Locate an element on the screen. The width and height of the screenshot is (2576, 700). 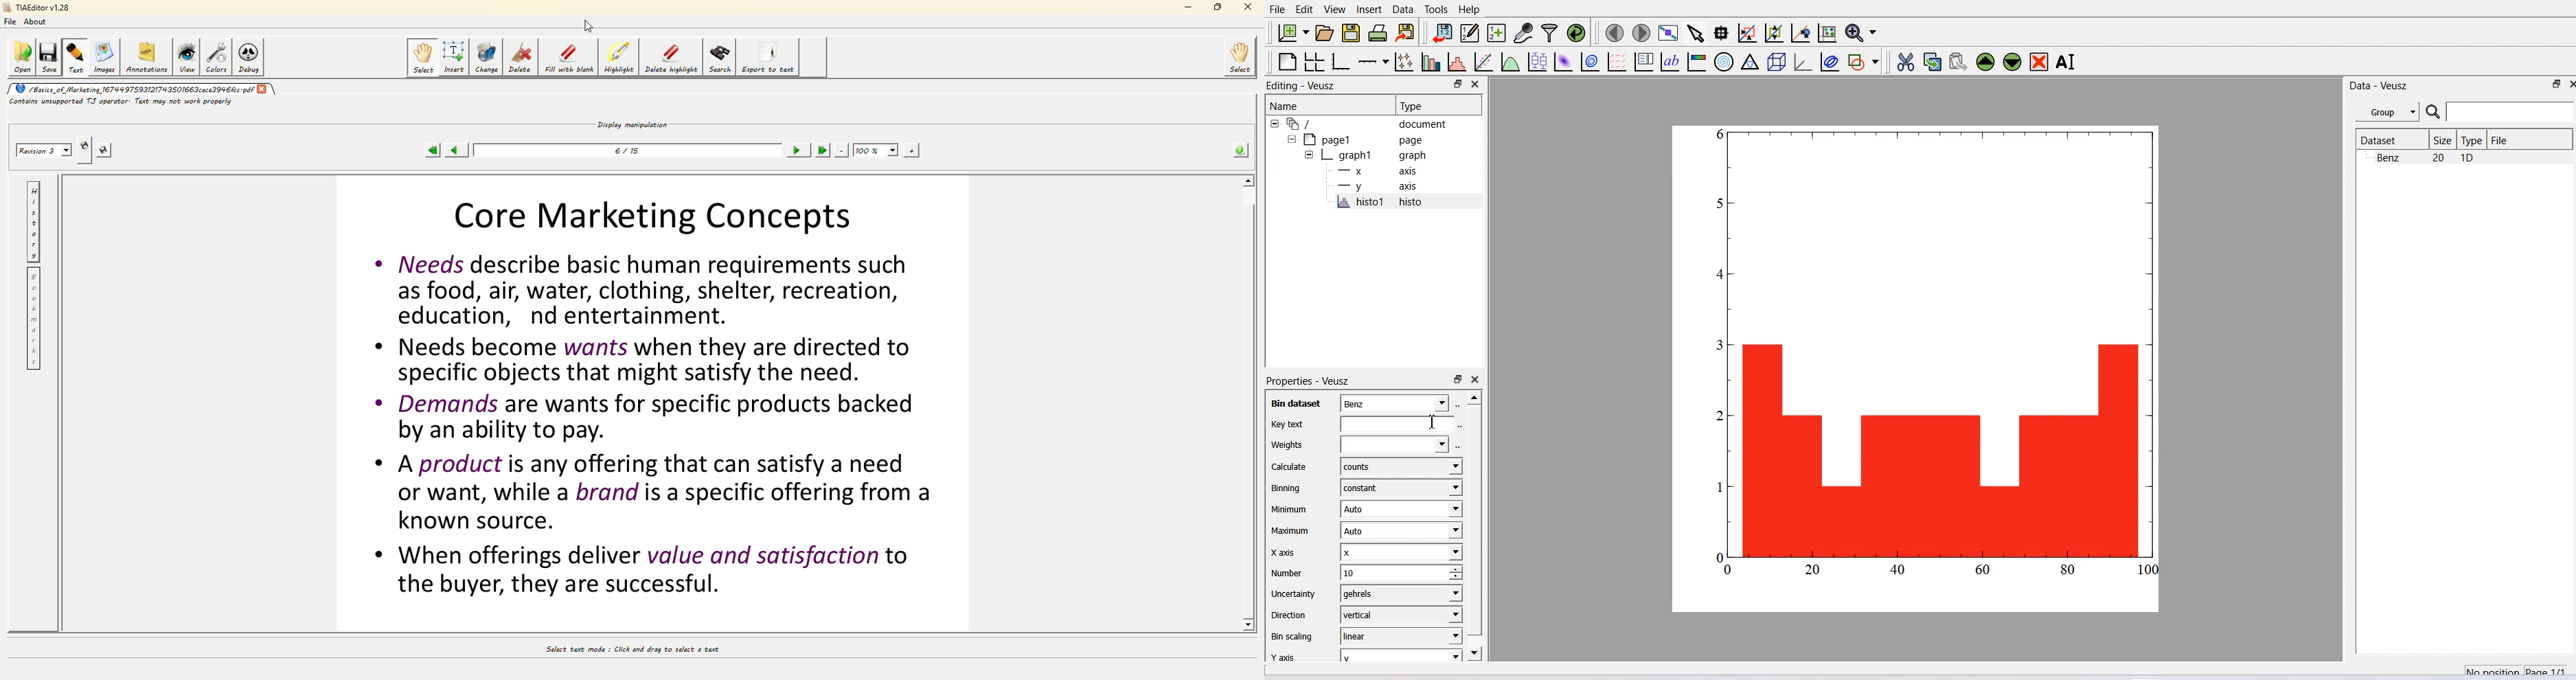
images is located at coordinates (107, 58).